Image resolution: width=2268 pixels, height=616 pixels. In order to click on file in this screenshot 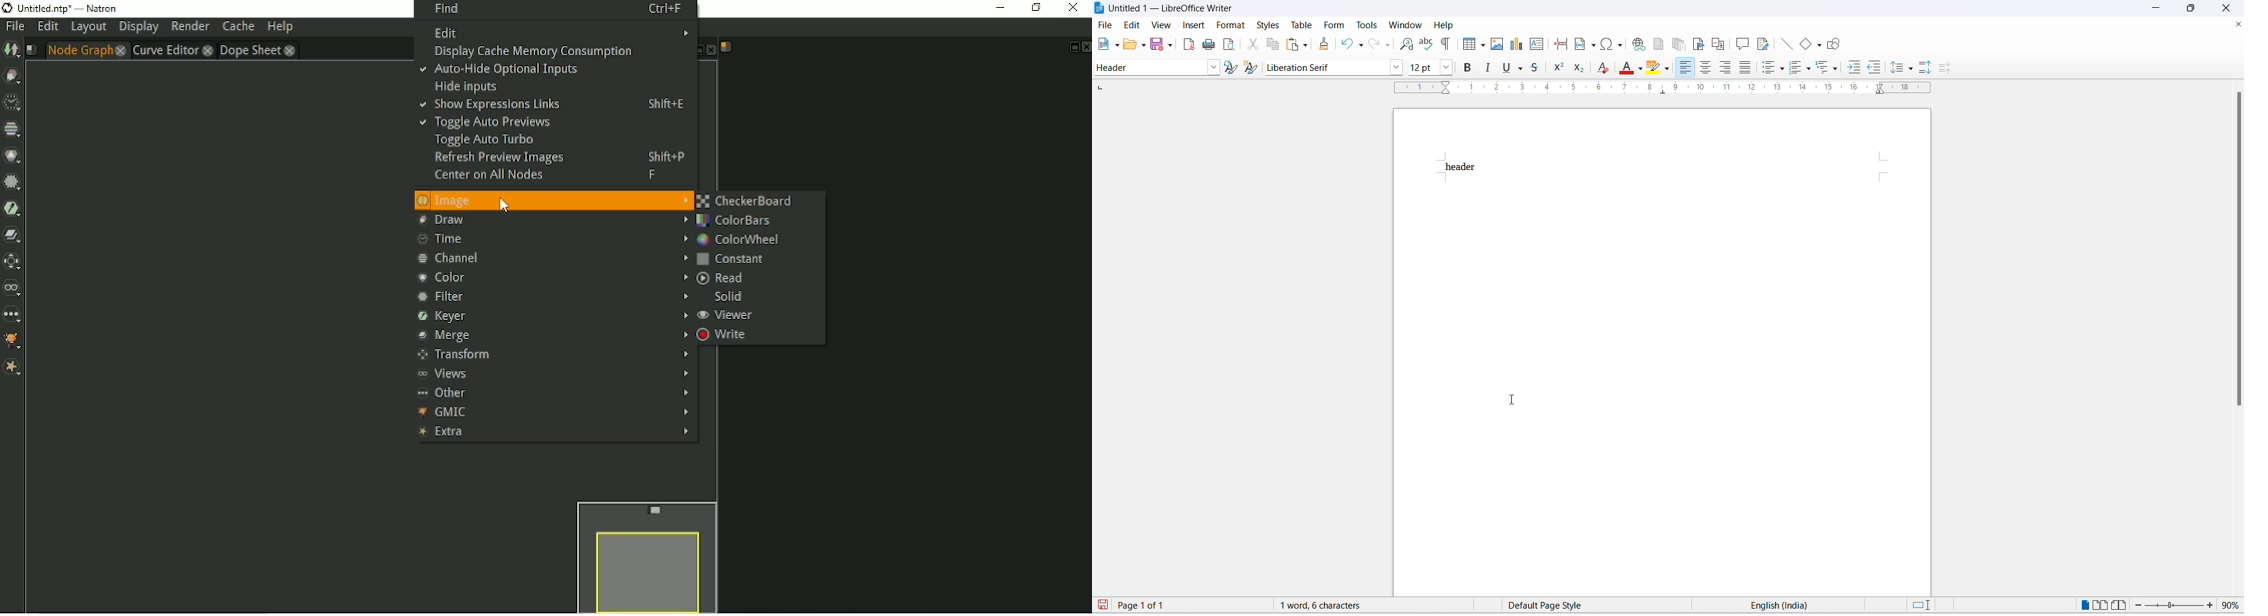, I will do `click(1106, 25)`.